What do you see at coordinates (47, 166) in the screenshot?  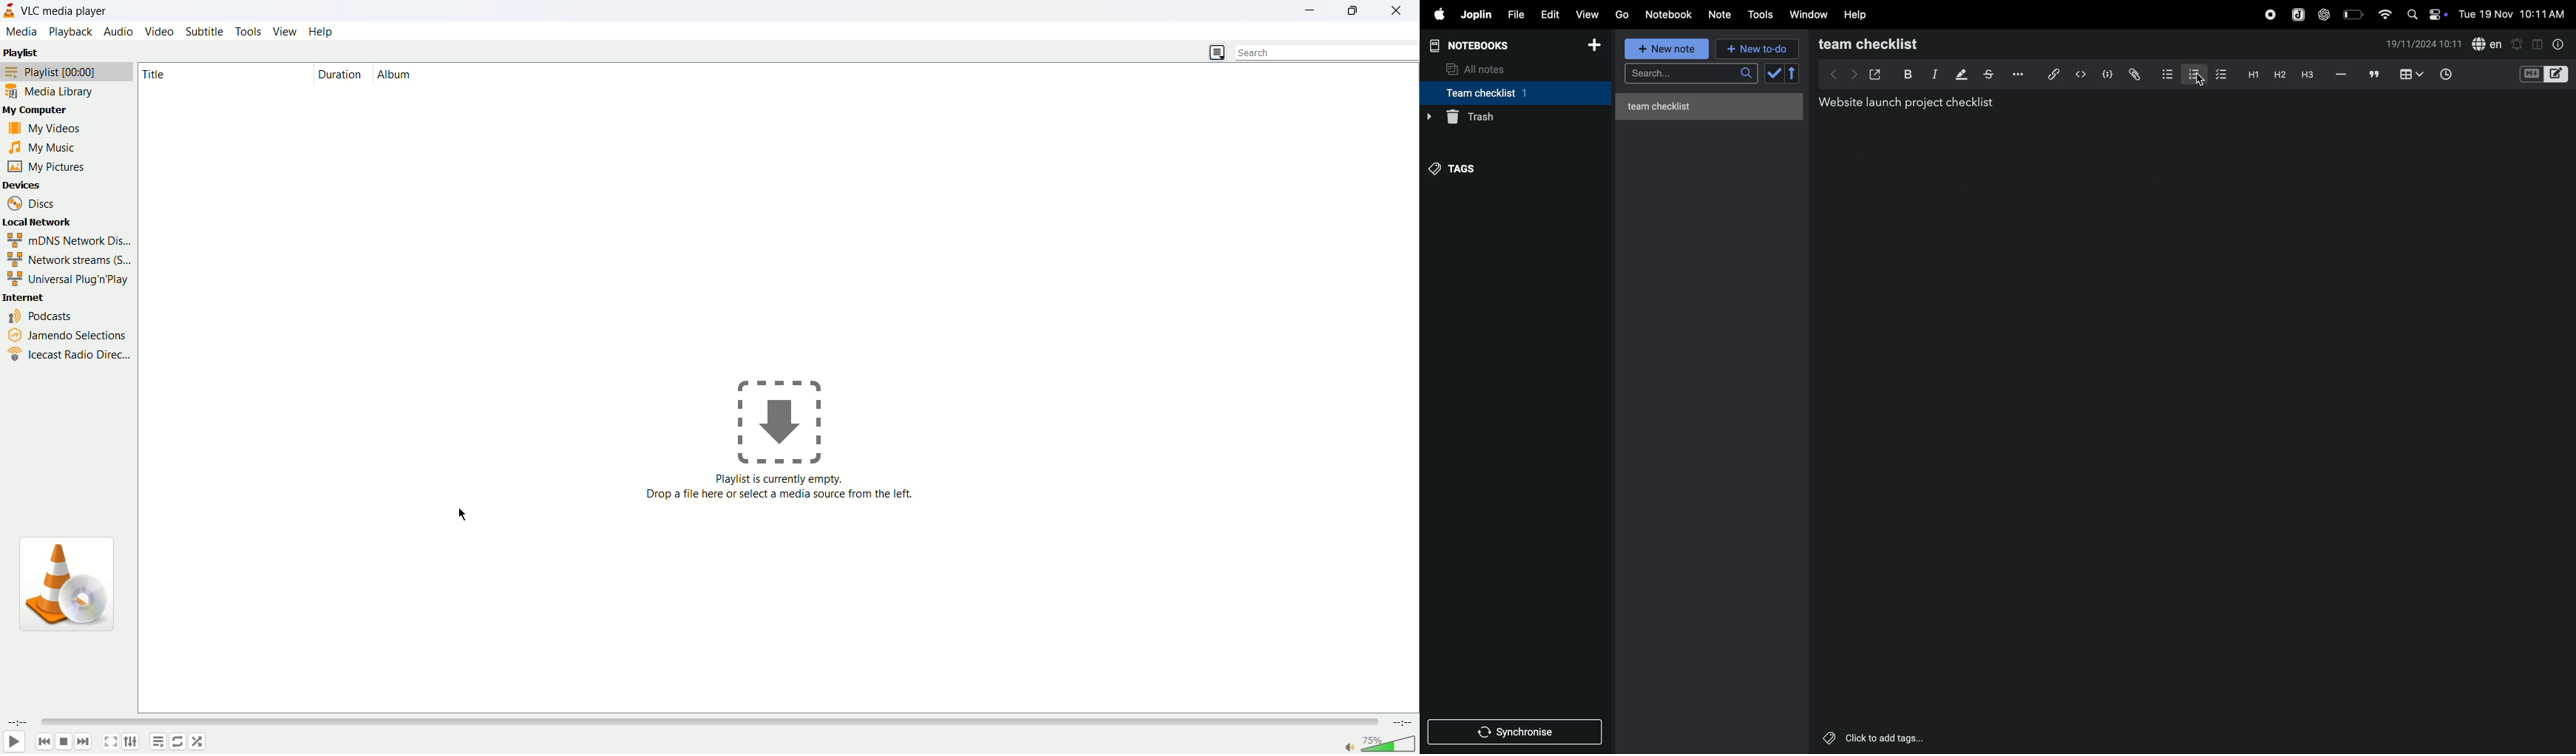 I see `my pictures` at bounding box center [47, 166].